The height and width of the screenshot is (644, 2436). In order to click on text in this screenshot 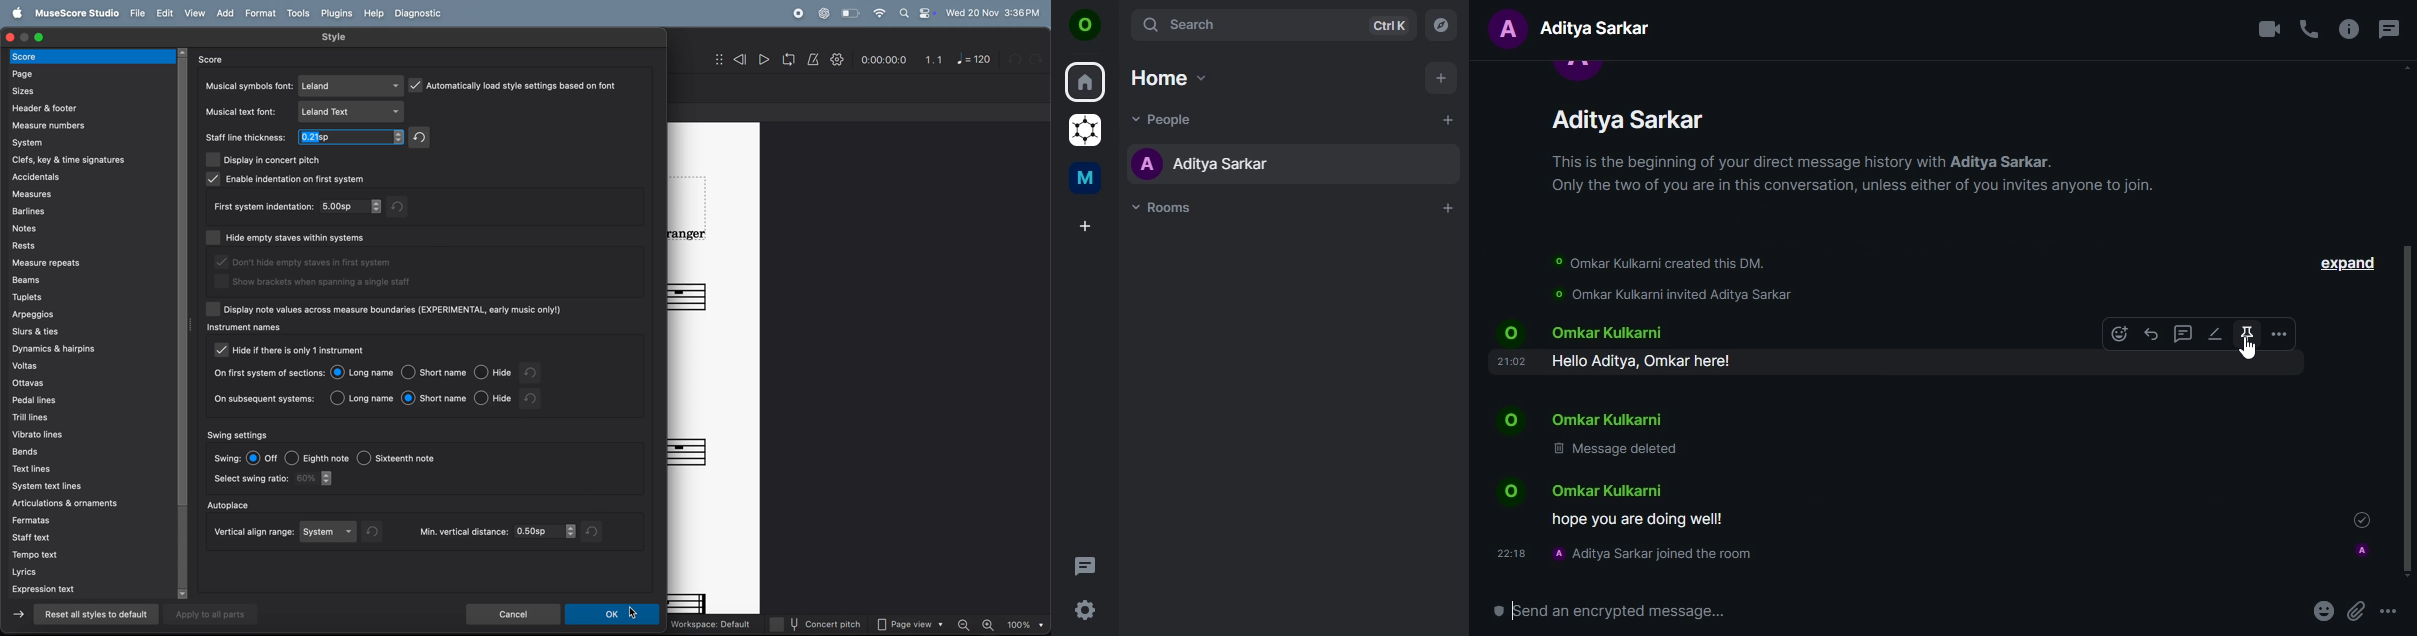, I will do `click(1574, 29)`.